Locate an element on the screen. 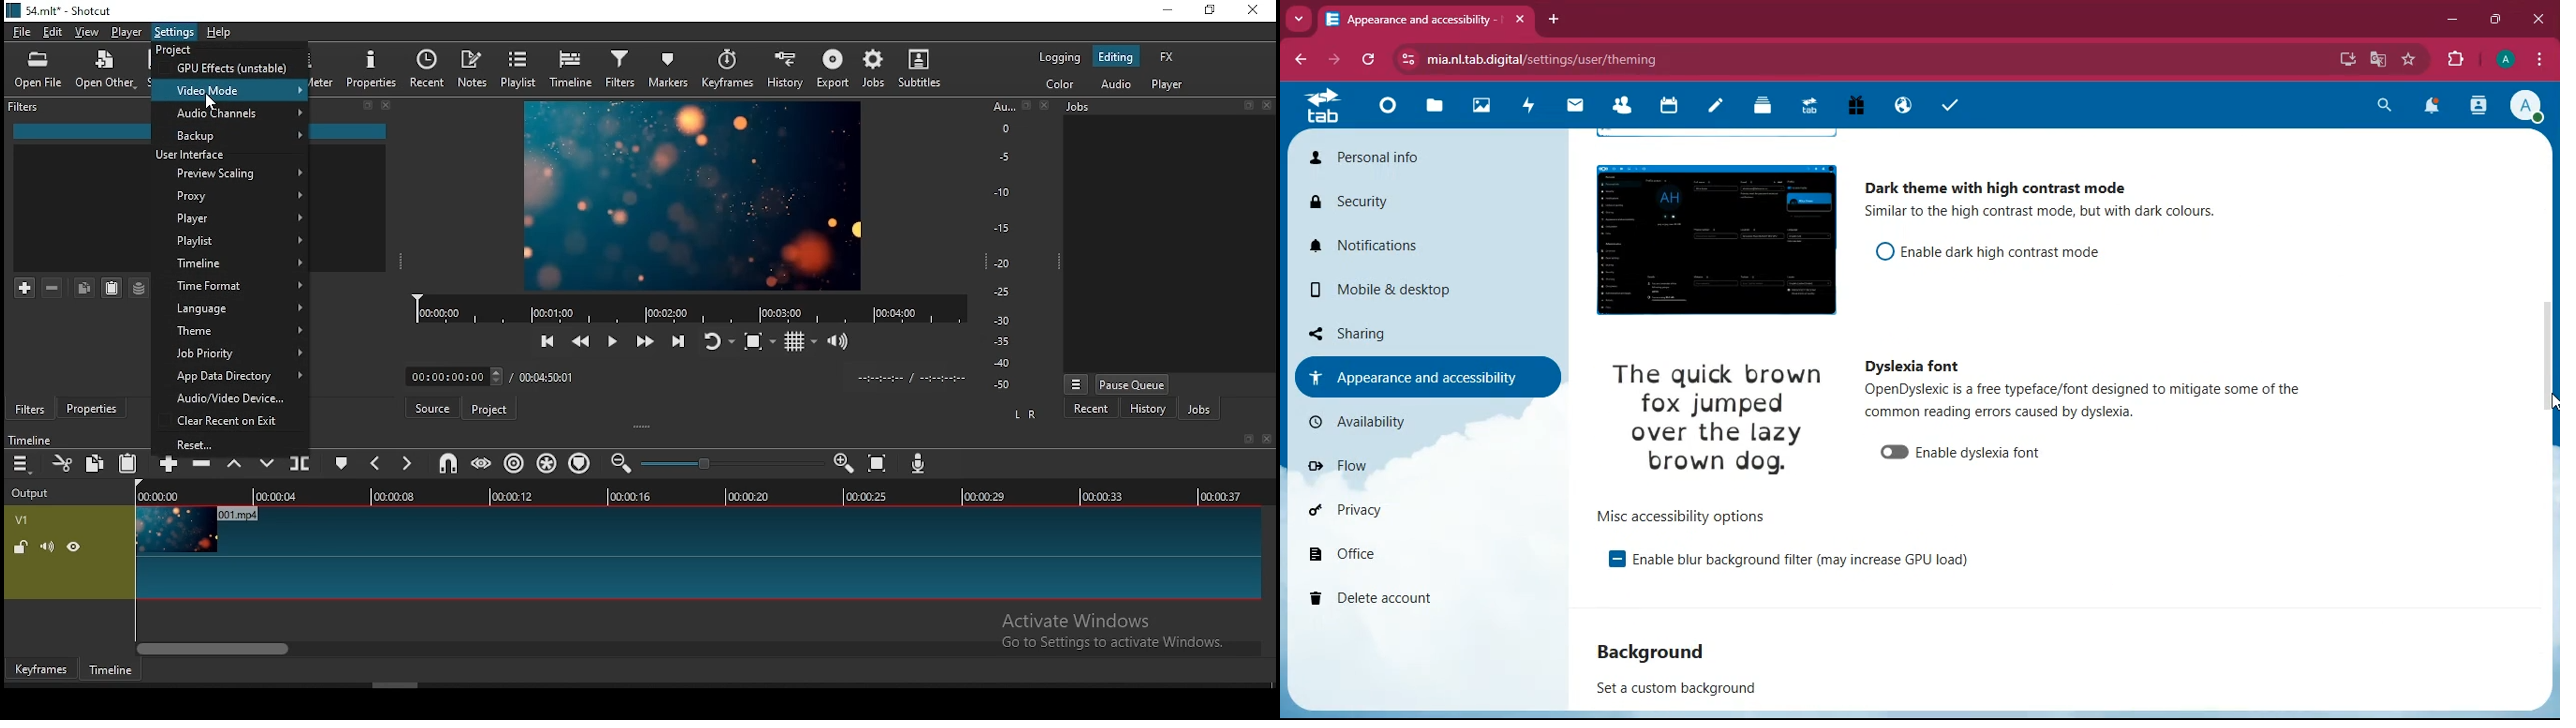  url is located at coordinates (1544, 59).